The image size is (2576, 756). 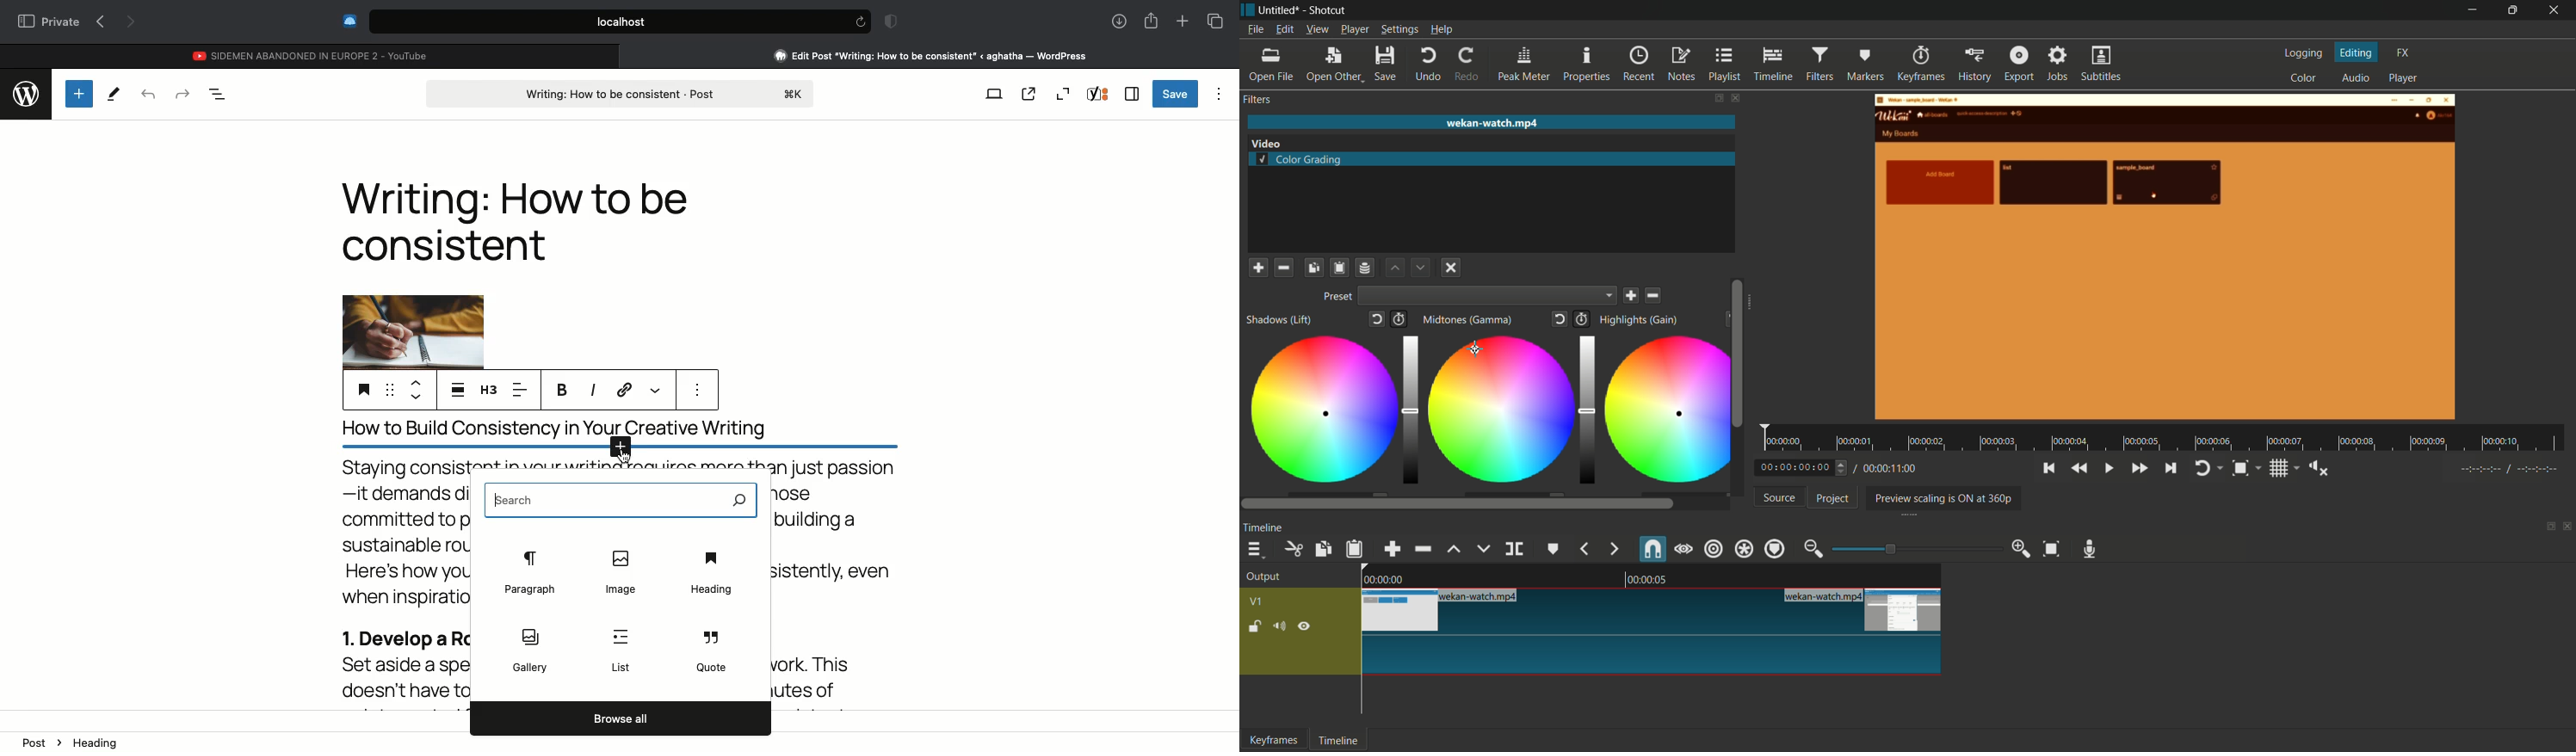 What do you see at coordinates (1813, 548) in the screenshot?
I see `zoom out` at bounding box center [1813, 548].